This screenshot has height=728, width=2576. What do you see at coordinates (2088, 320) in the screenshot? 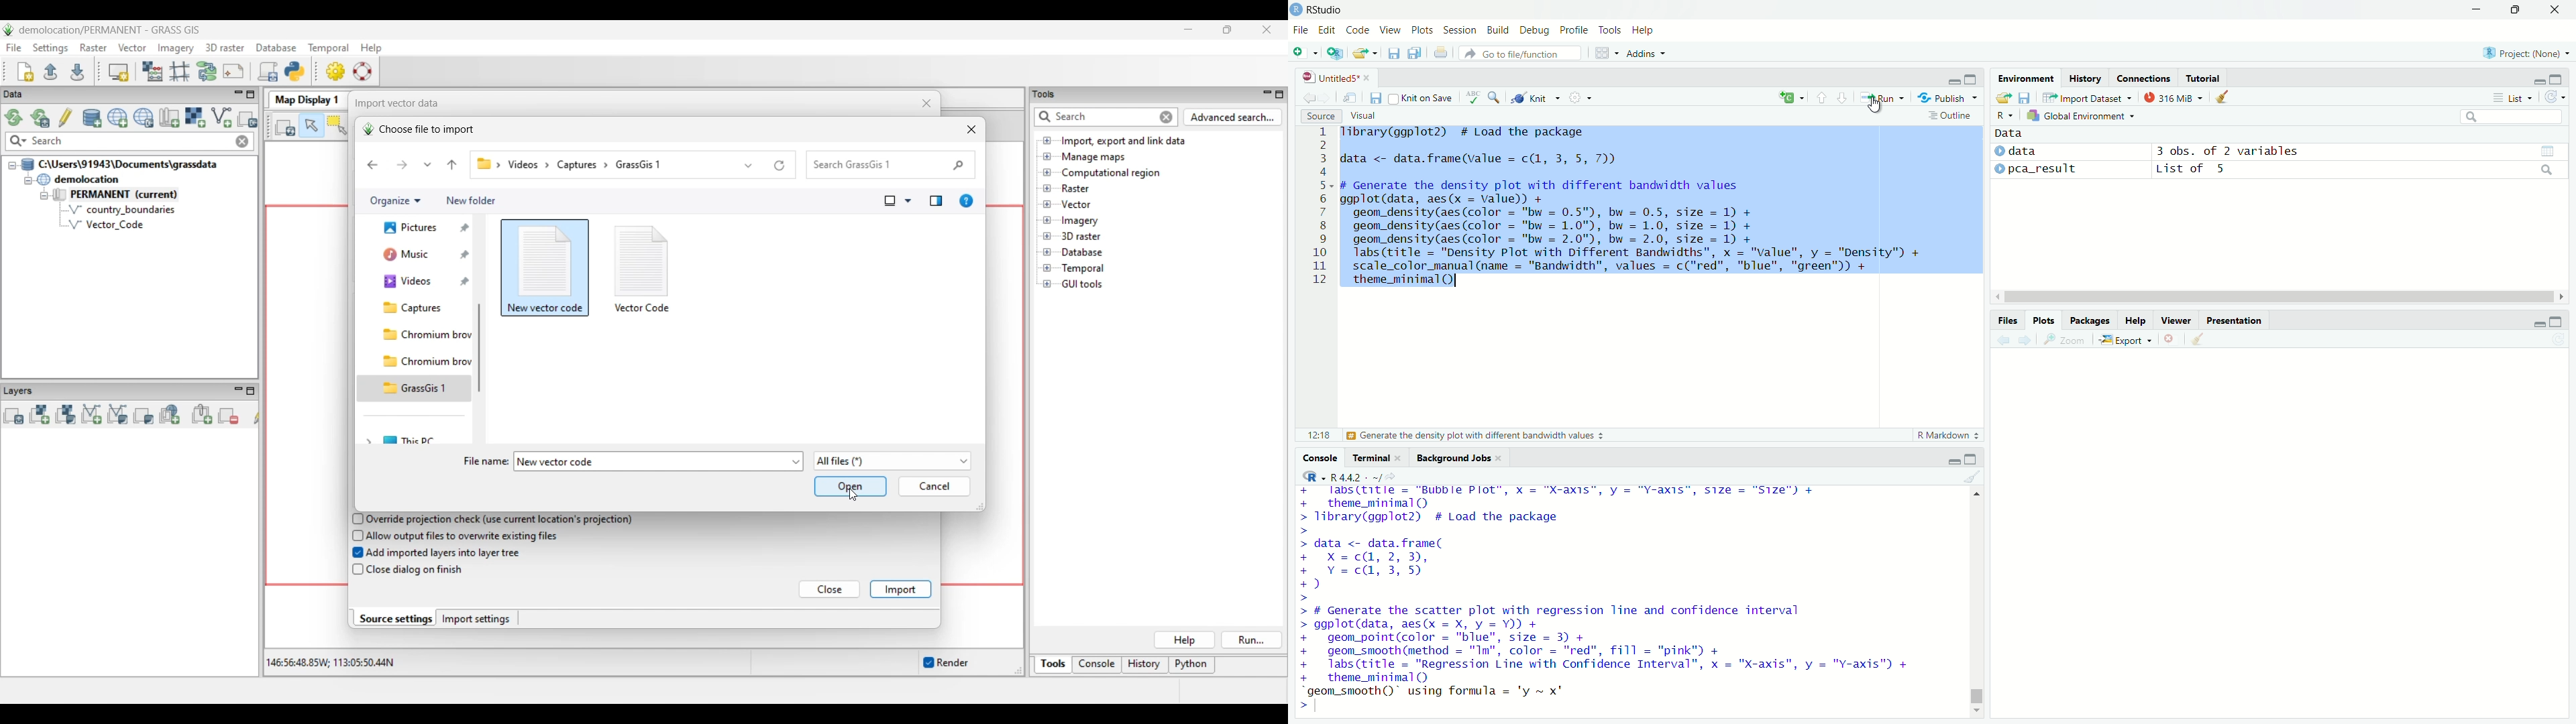
I see `Packages` at bounding box center [2088, 320].